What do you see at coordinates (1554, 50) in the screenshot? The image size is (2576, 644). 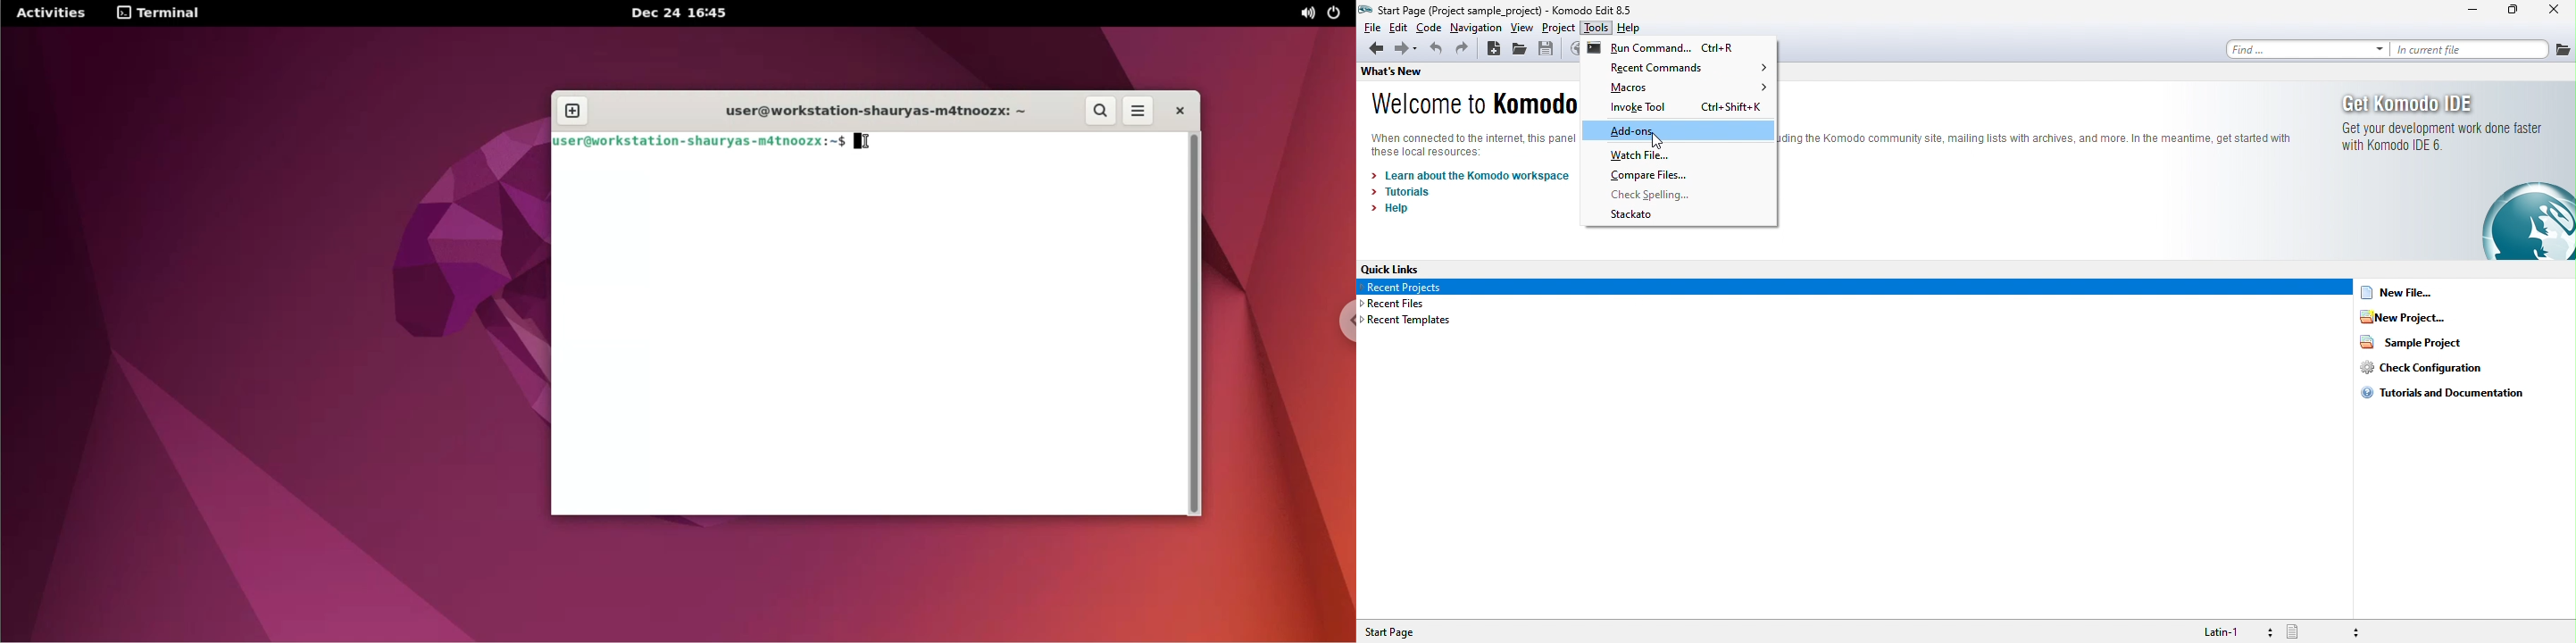 I see `save` at bounding box center [1554, 50].